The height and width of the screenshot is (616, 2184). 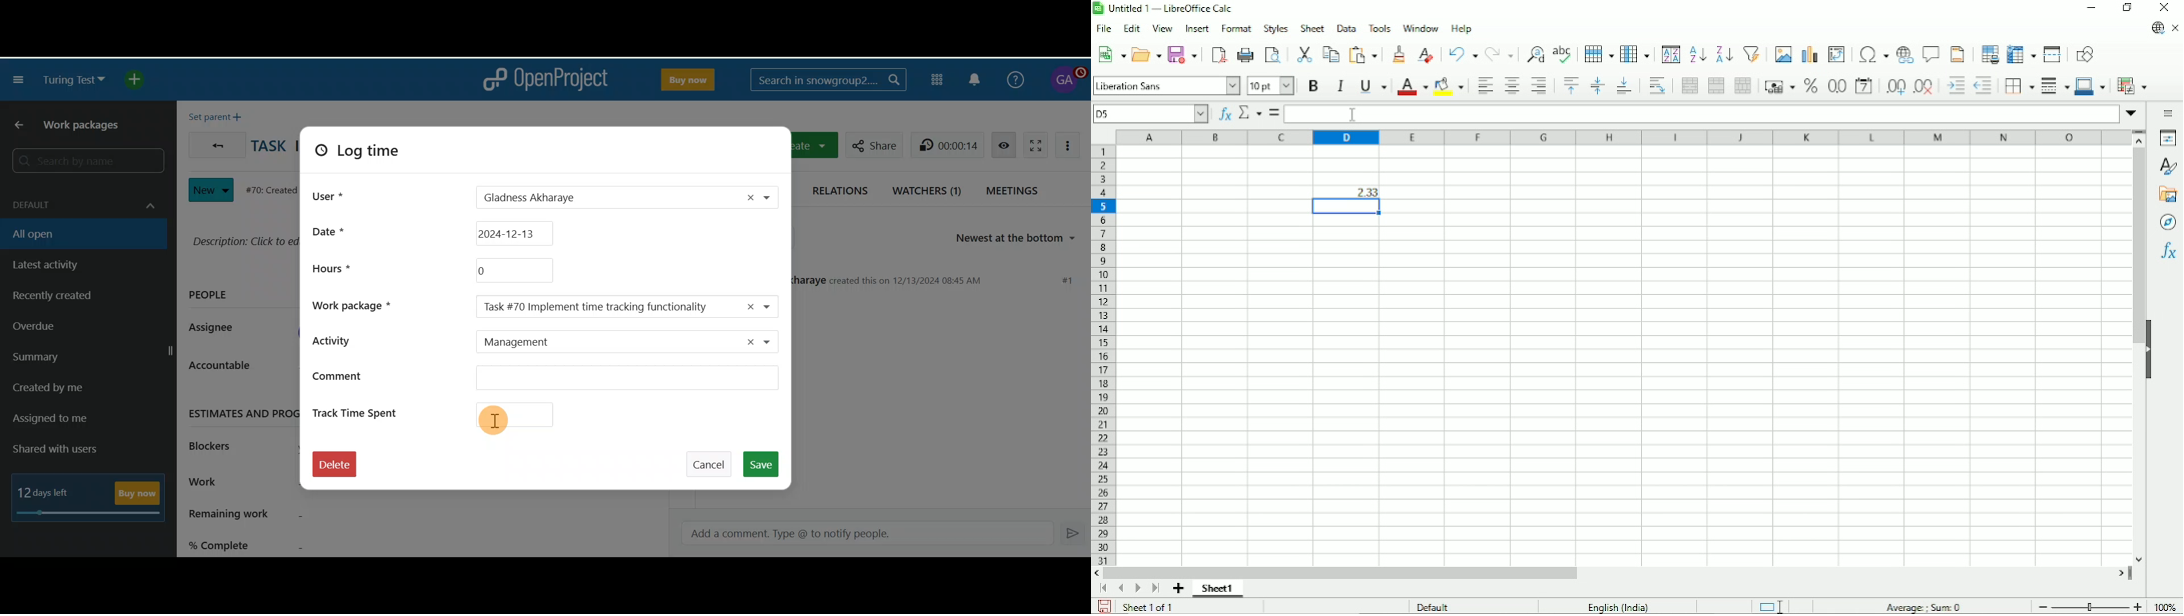 I want to click on Align top, so click(x=1572, y=86).